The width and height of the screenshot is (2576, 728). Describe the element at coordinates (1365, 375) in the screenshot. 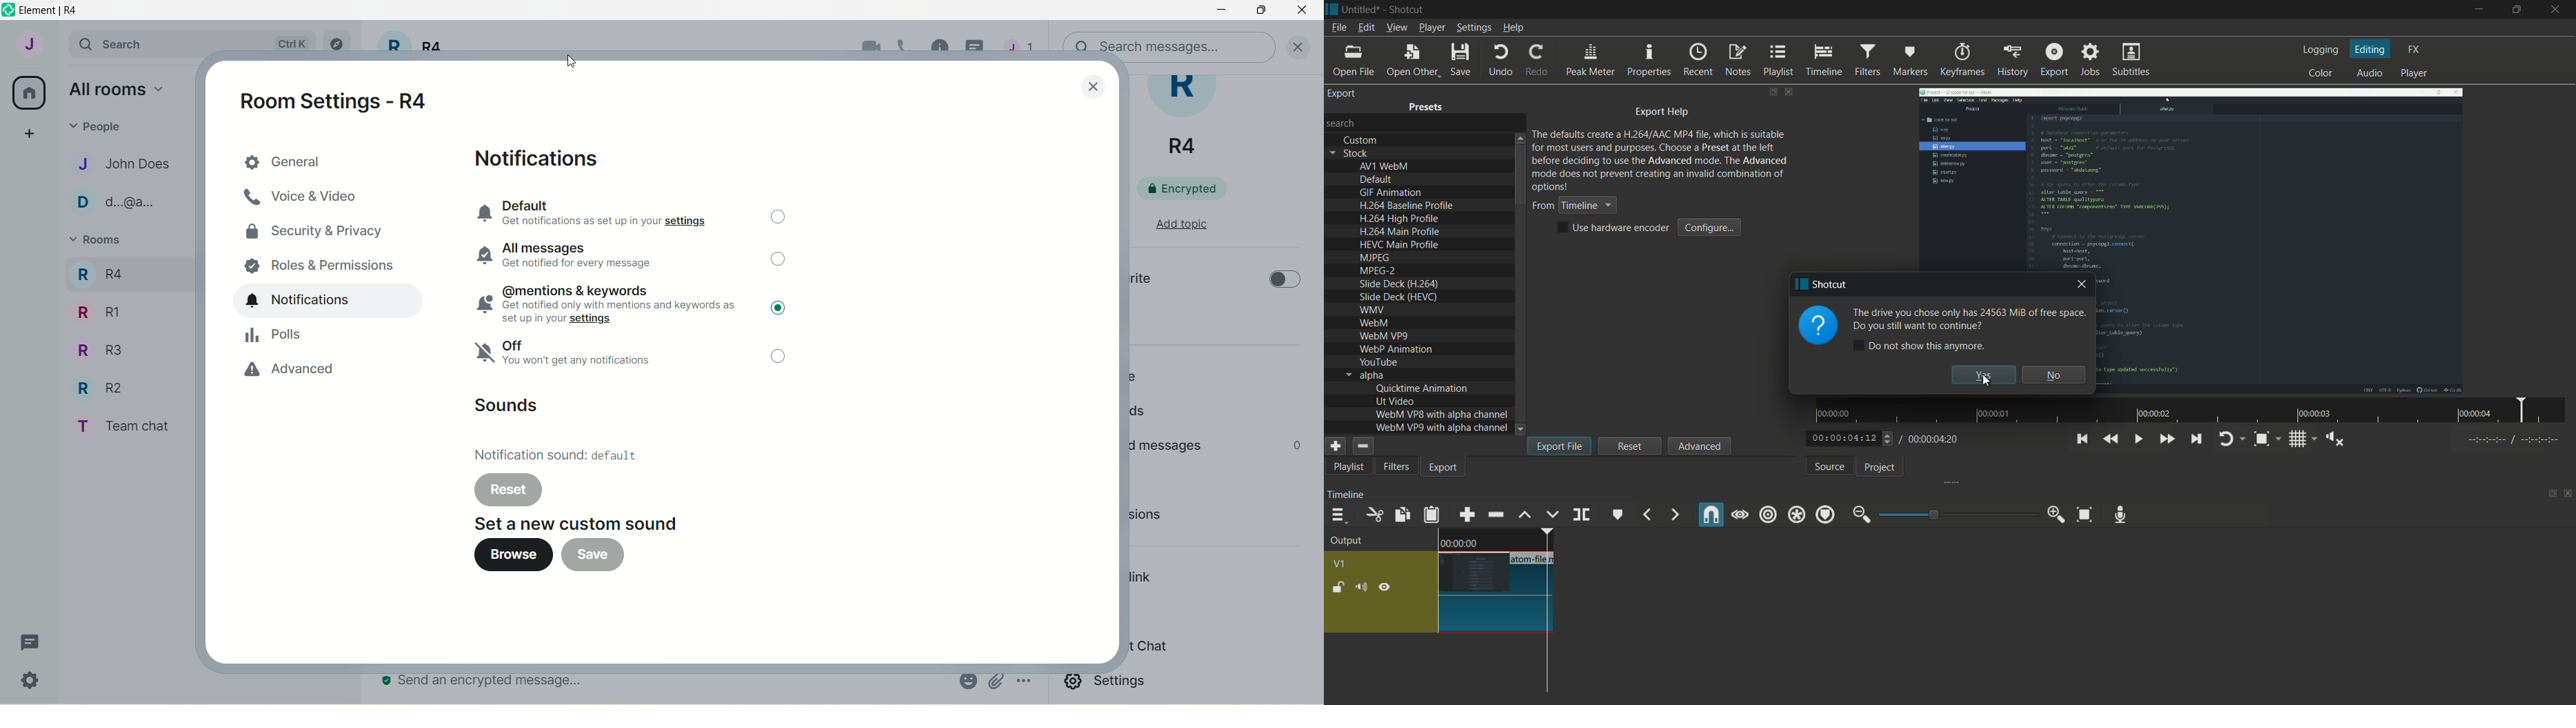

I see `alpha dropdown` at that location.